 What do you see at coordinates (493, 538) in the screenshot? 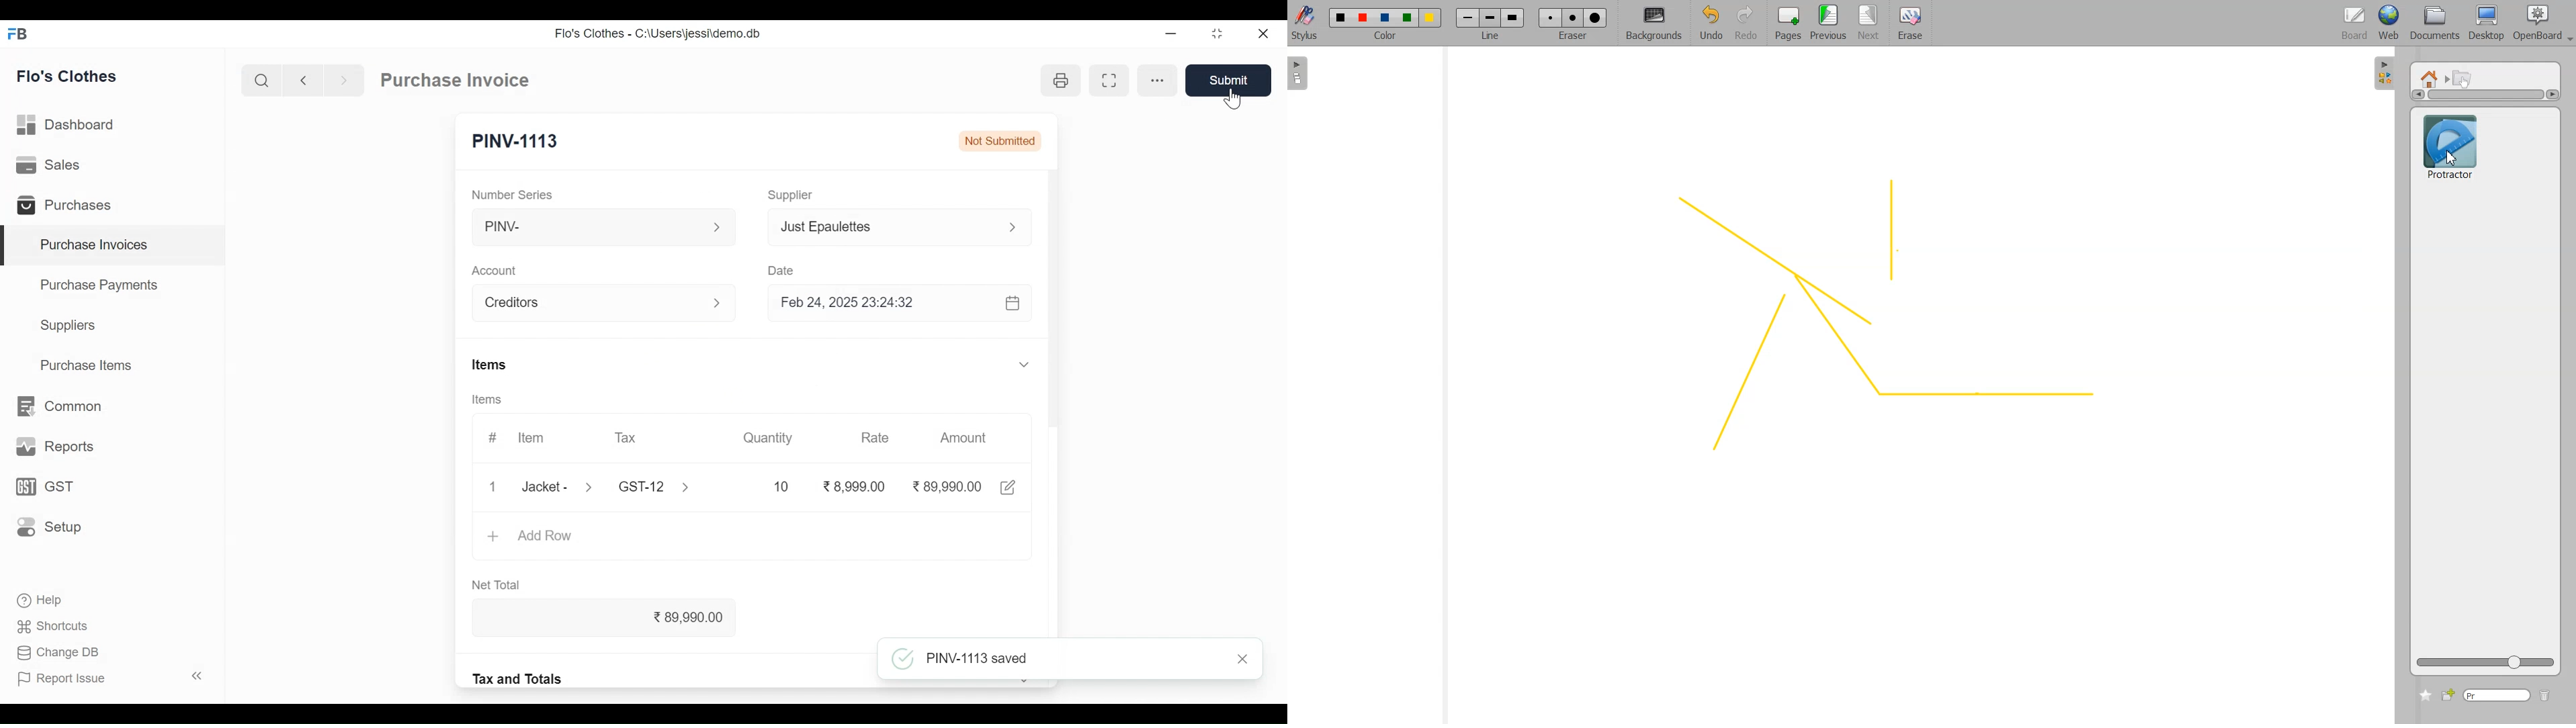
I see `+` at bounding box center [493, 538].